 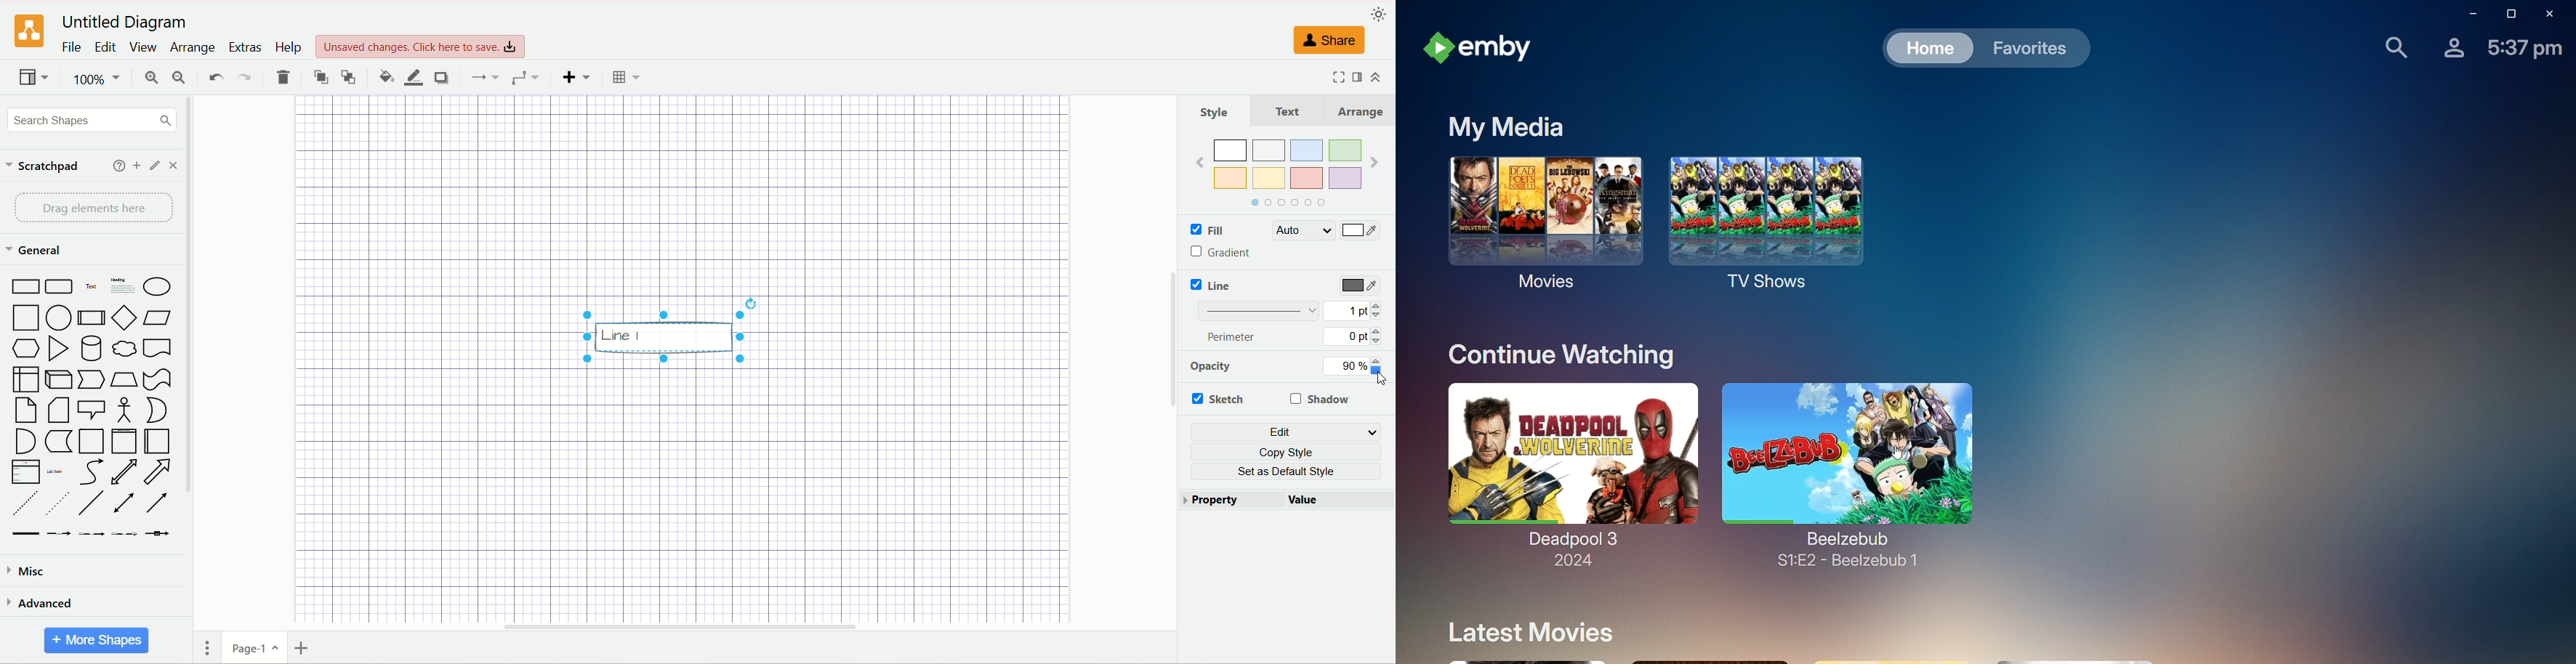 What do you see at coordinates (92, 410) in the screenshot?
I see `Callout` at bounding box center [92, 410].